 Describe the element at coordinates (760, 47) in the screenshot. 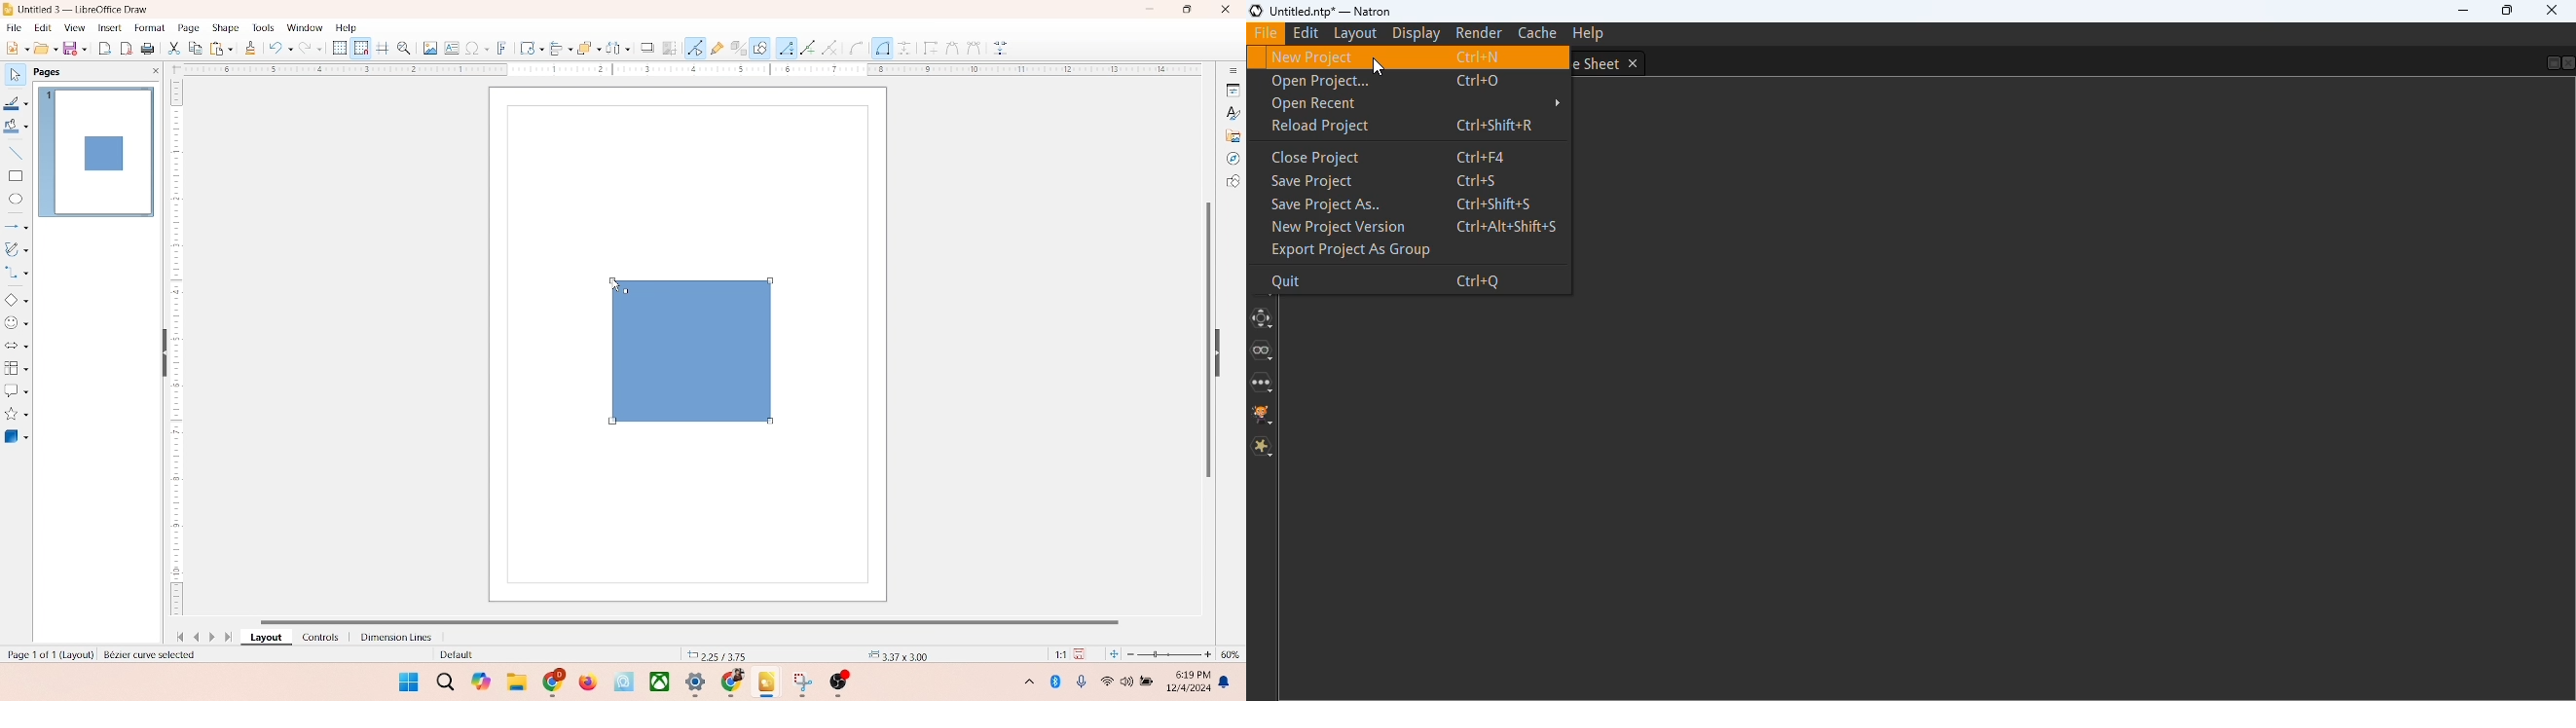

I see `draw function` at that location.